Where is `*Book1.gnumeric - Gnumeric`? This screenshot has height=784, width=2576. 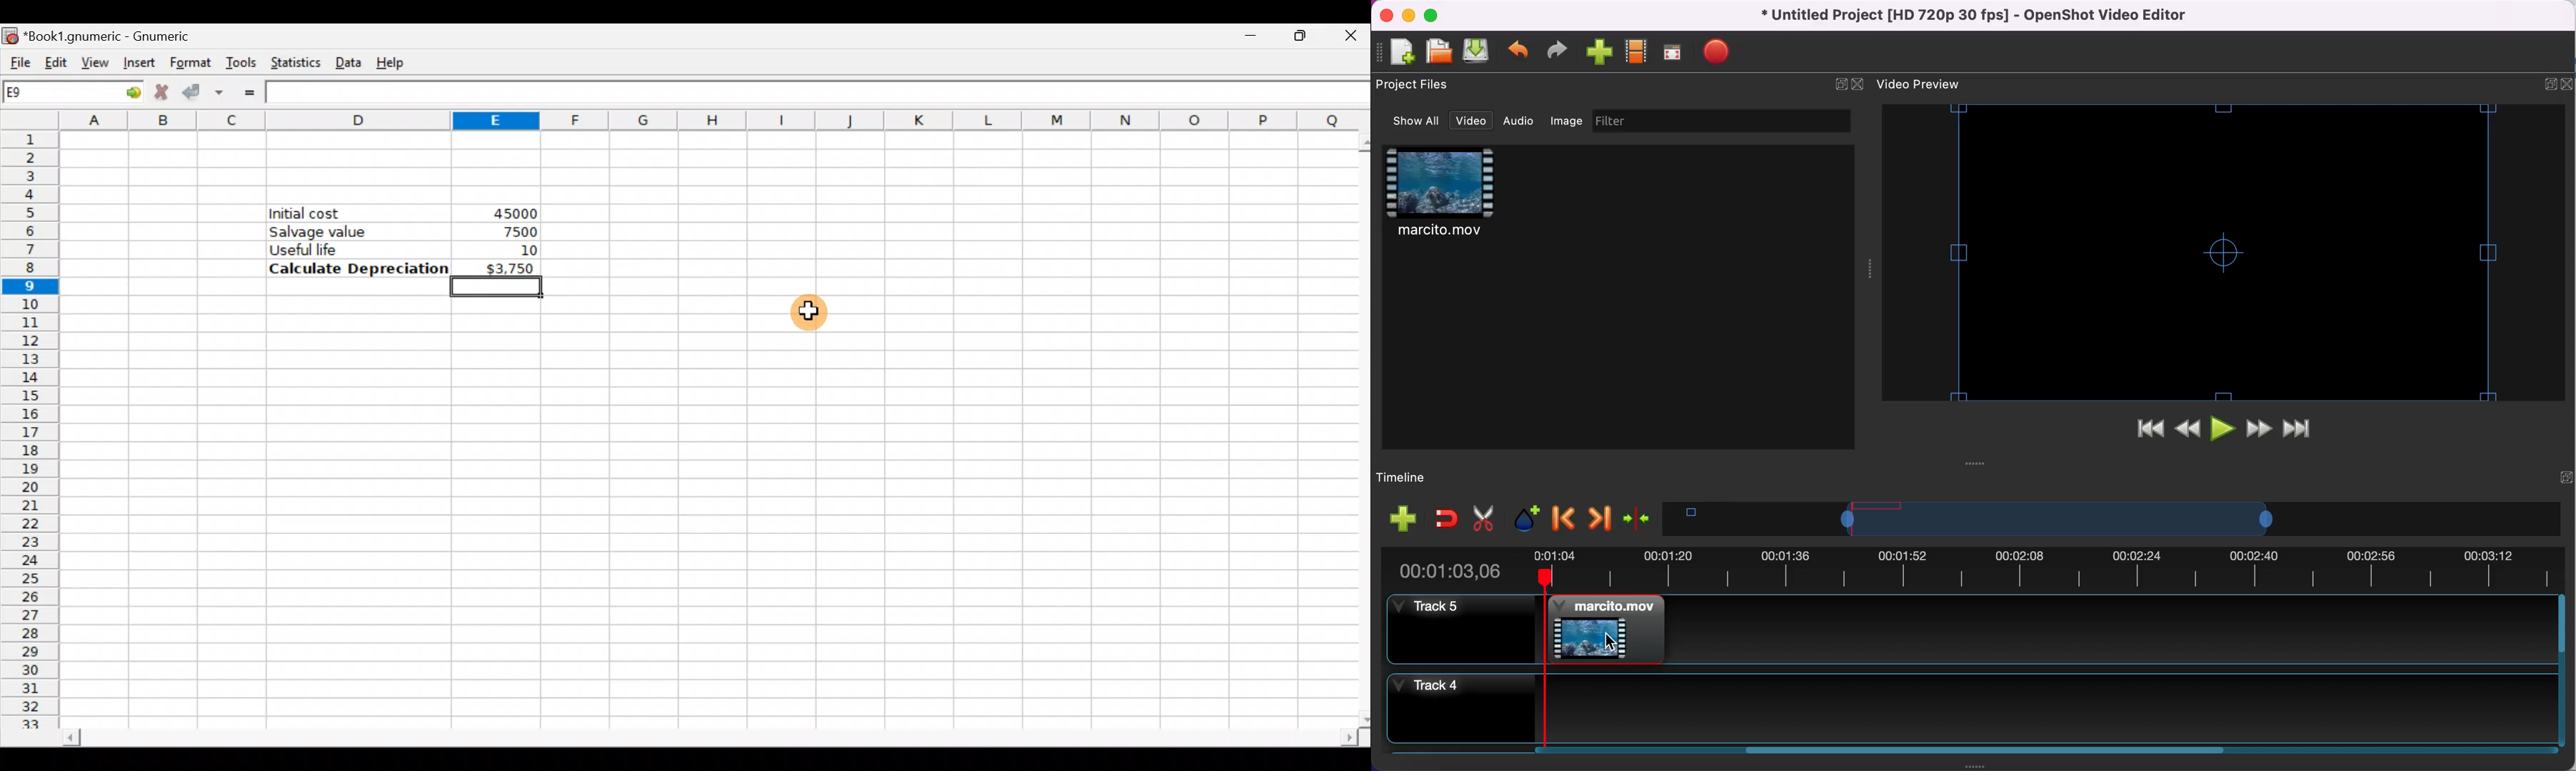 *Book1.gnumeric - Gnumeric is located at coordinates (125, 36).